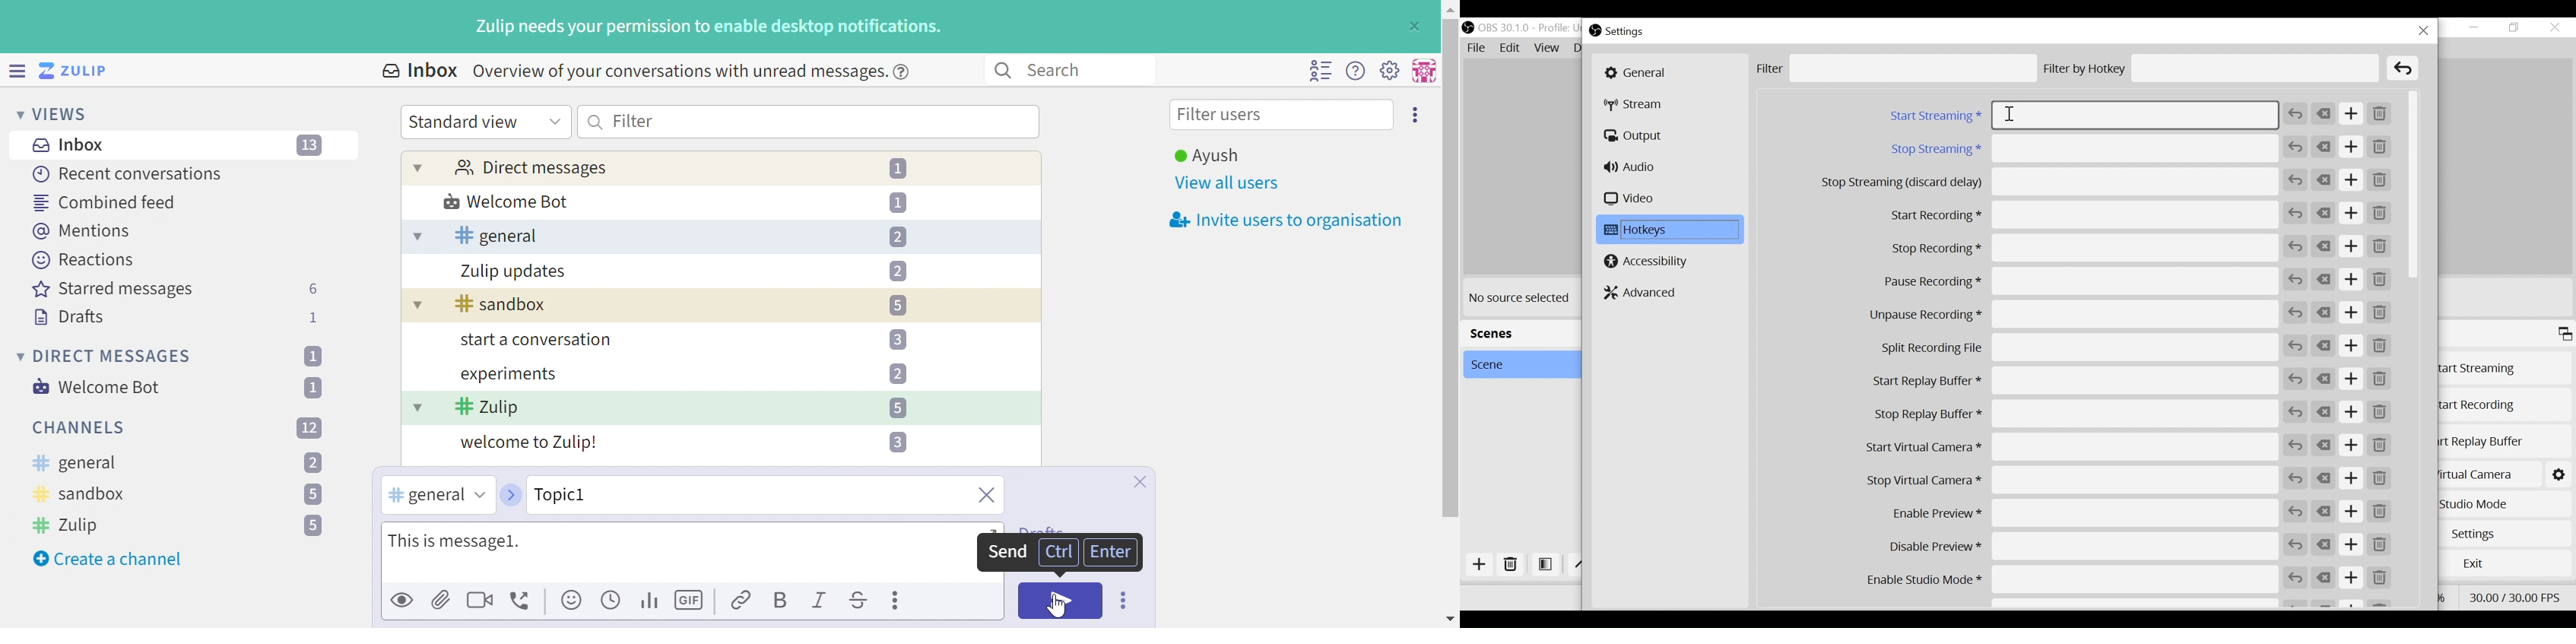 The width and height of the screenshot is (2576, 644). Describe the element at coordinates (934, 373) in the screenshot. I see `Configure topic notifications` at that location.